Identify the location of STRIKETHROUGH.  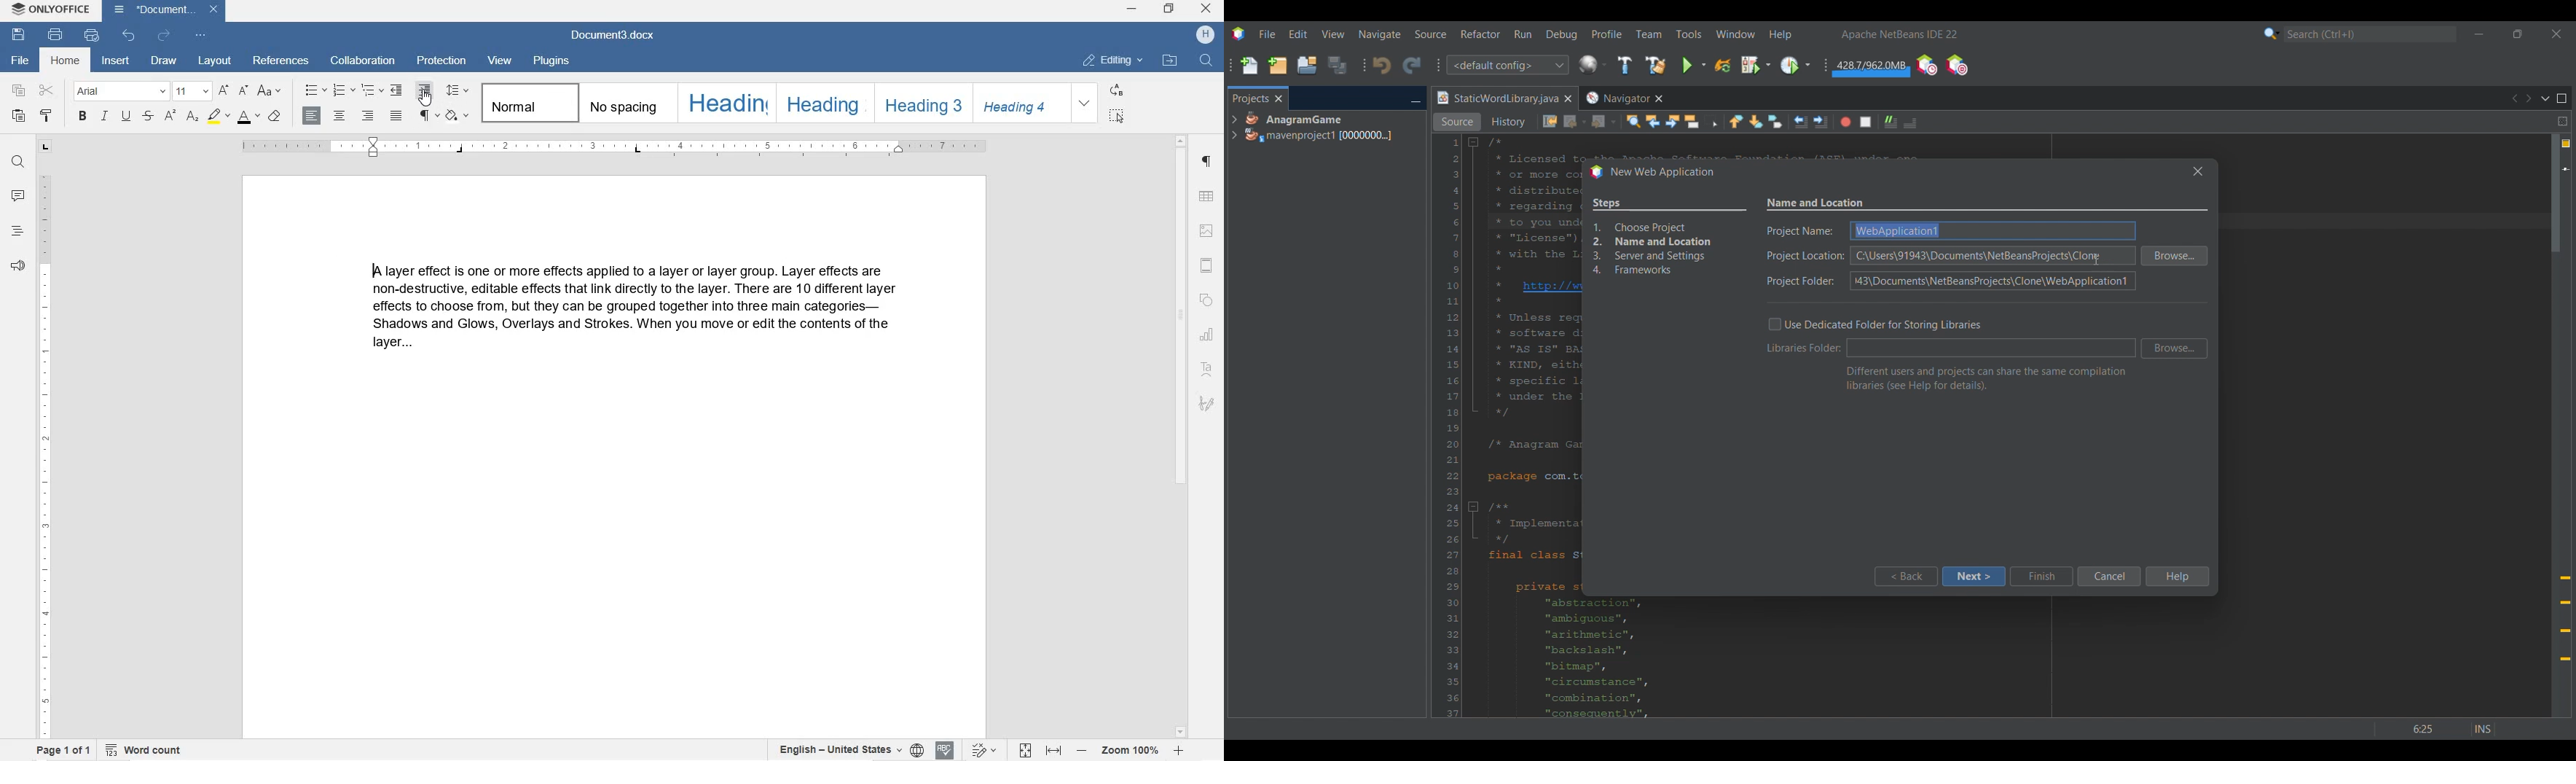
(149, 117).